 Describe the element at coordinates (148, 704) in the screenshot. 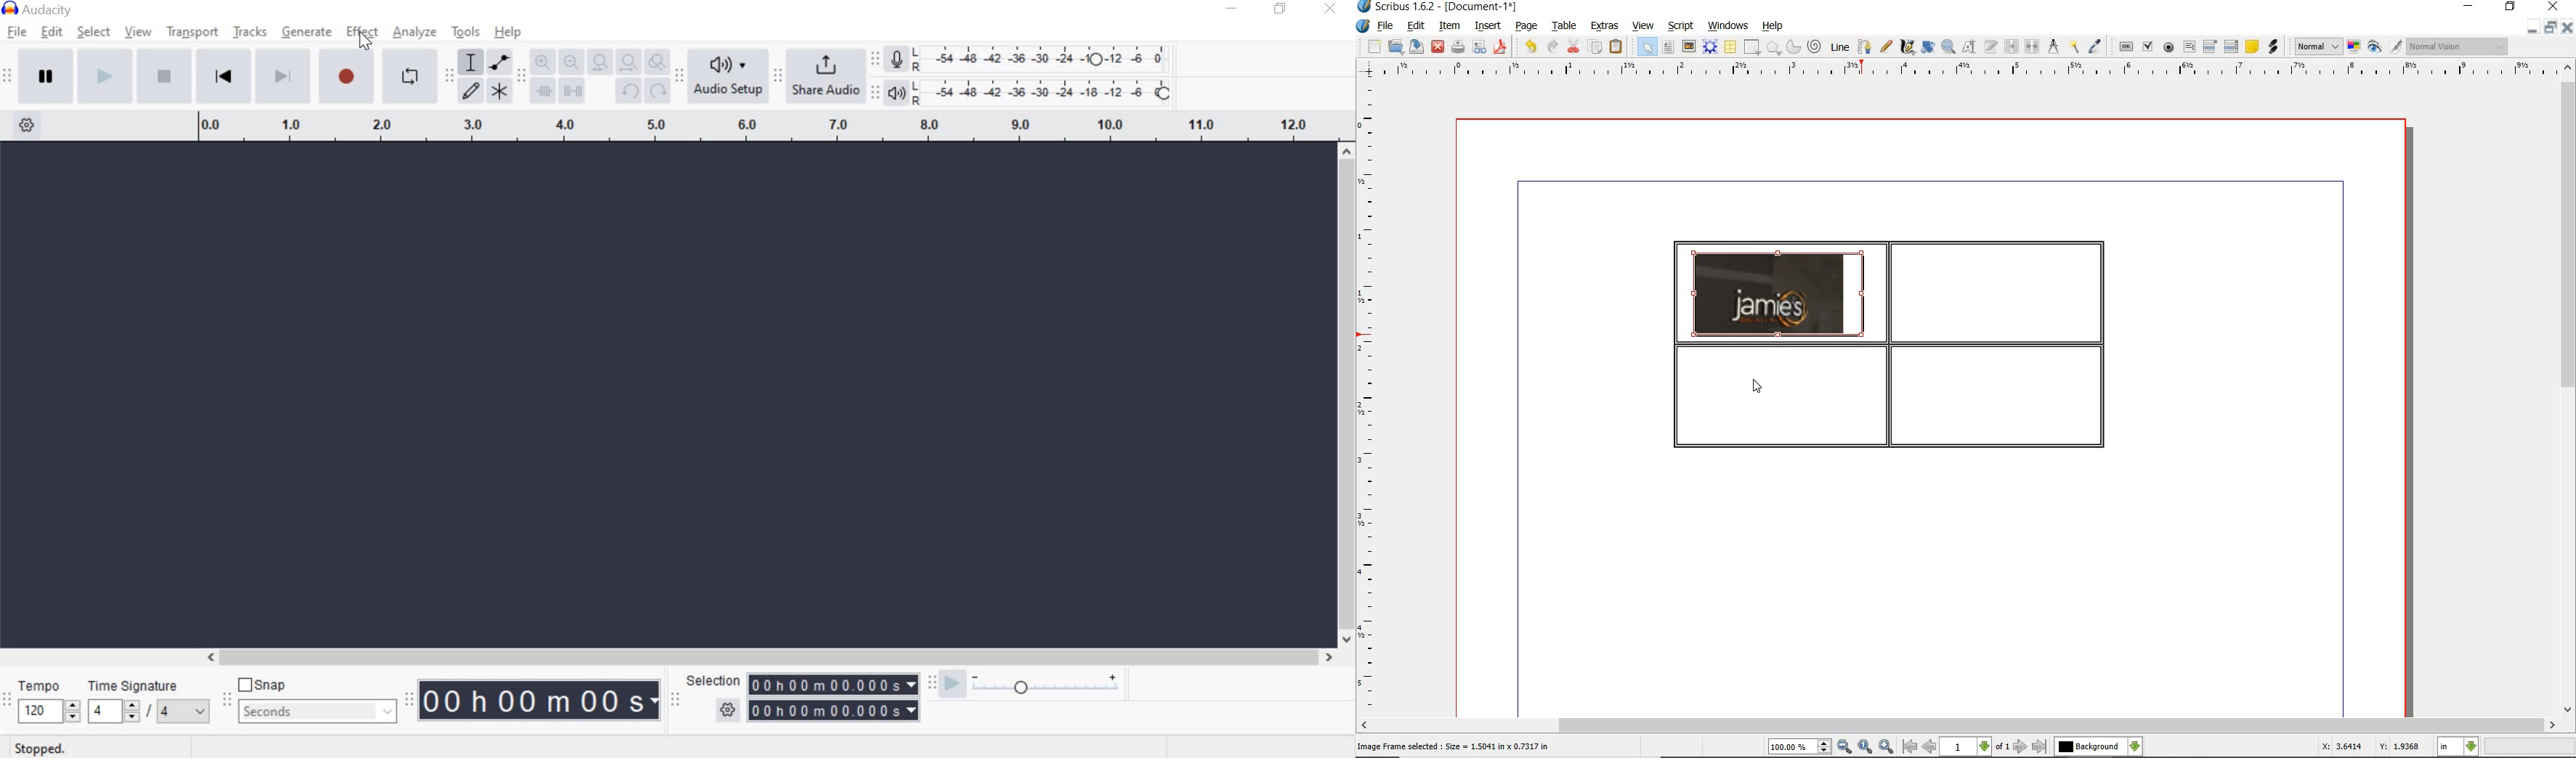

I see `Time signature` at that location.